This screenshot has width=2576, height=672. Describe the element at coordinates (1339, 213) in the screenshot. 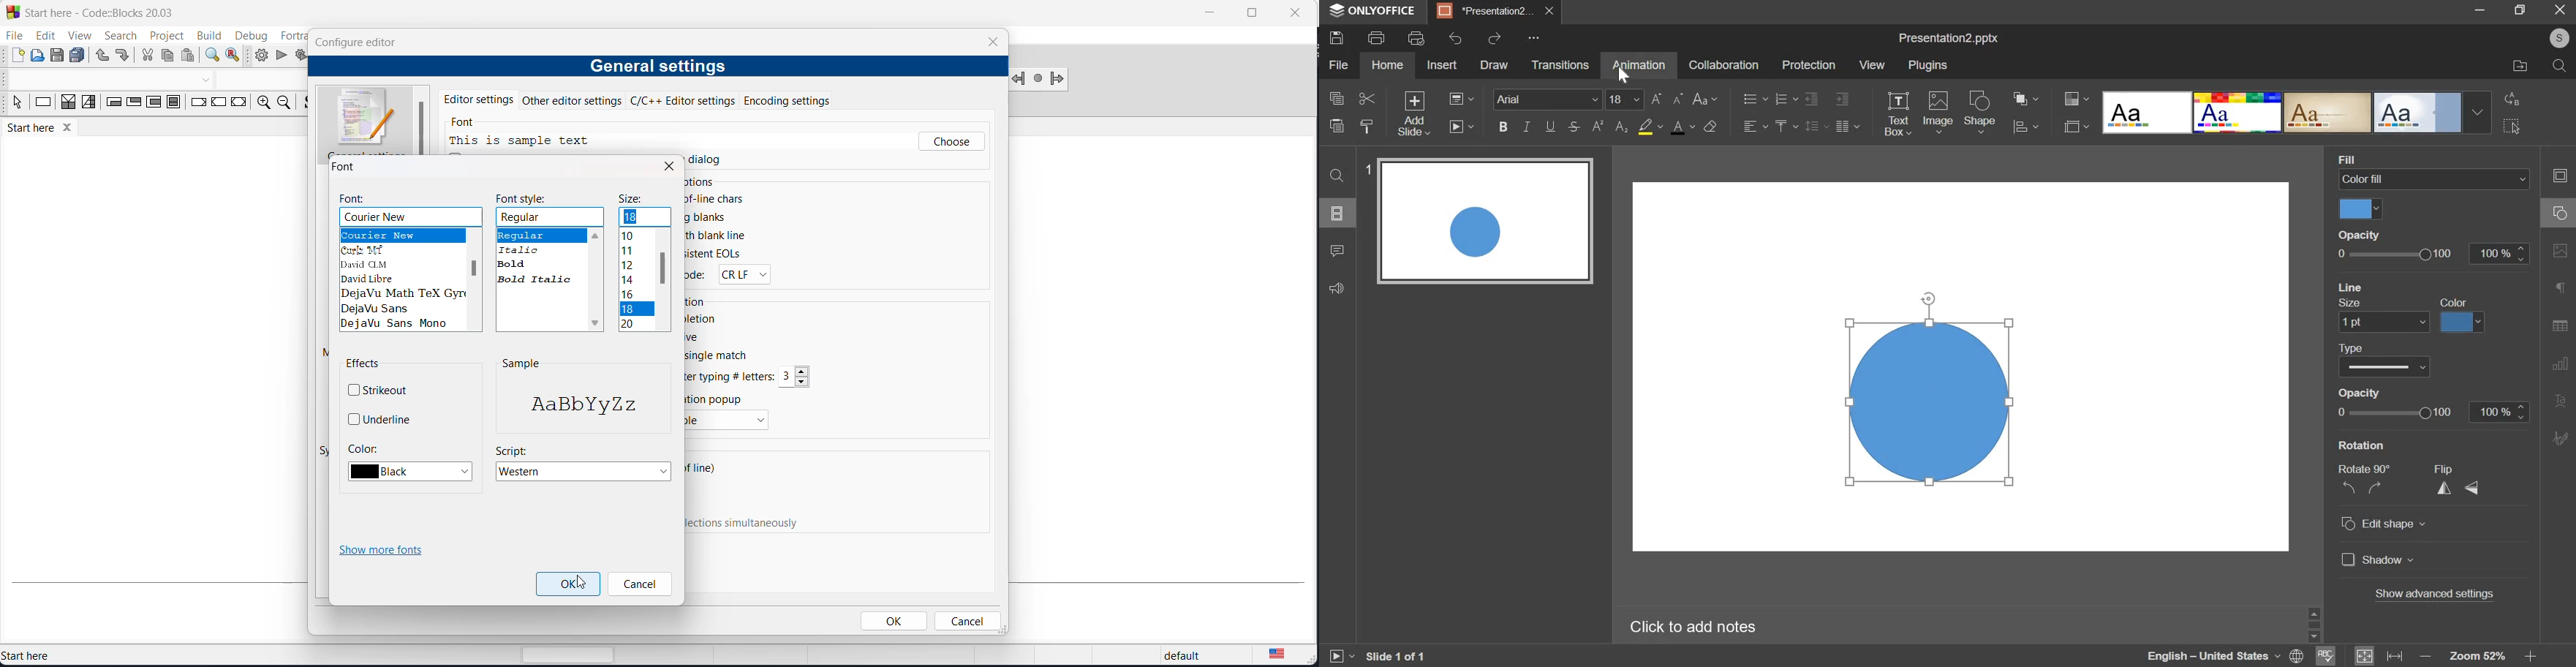

I see `slides` at that location.